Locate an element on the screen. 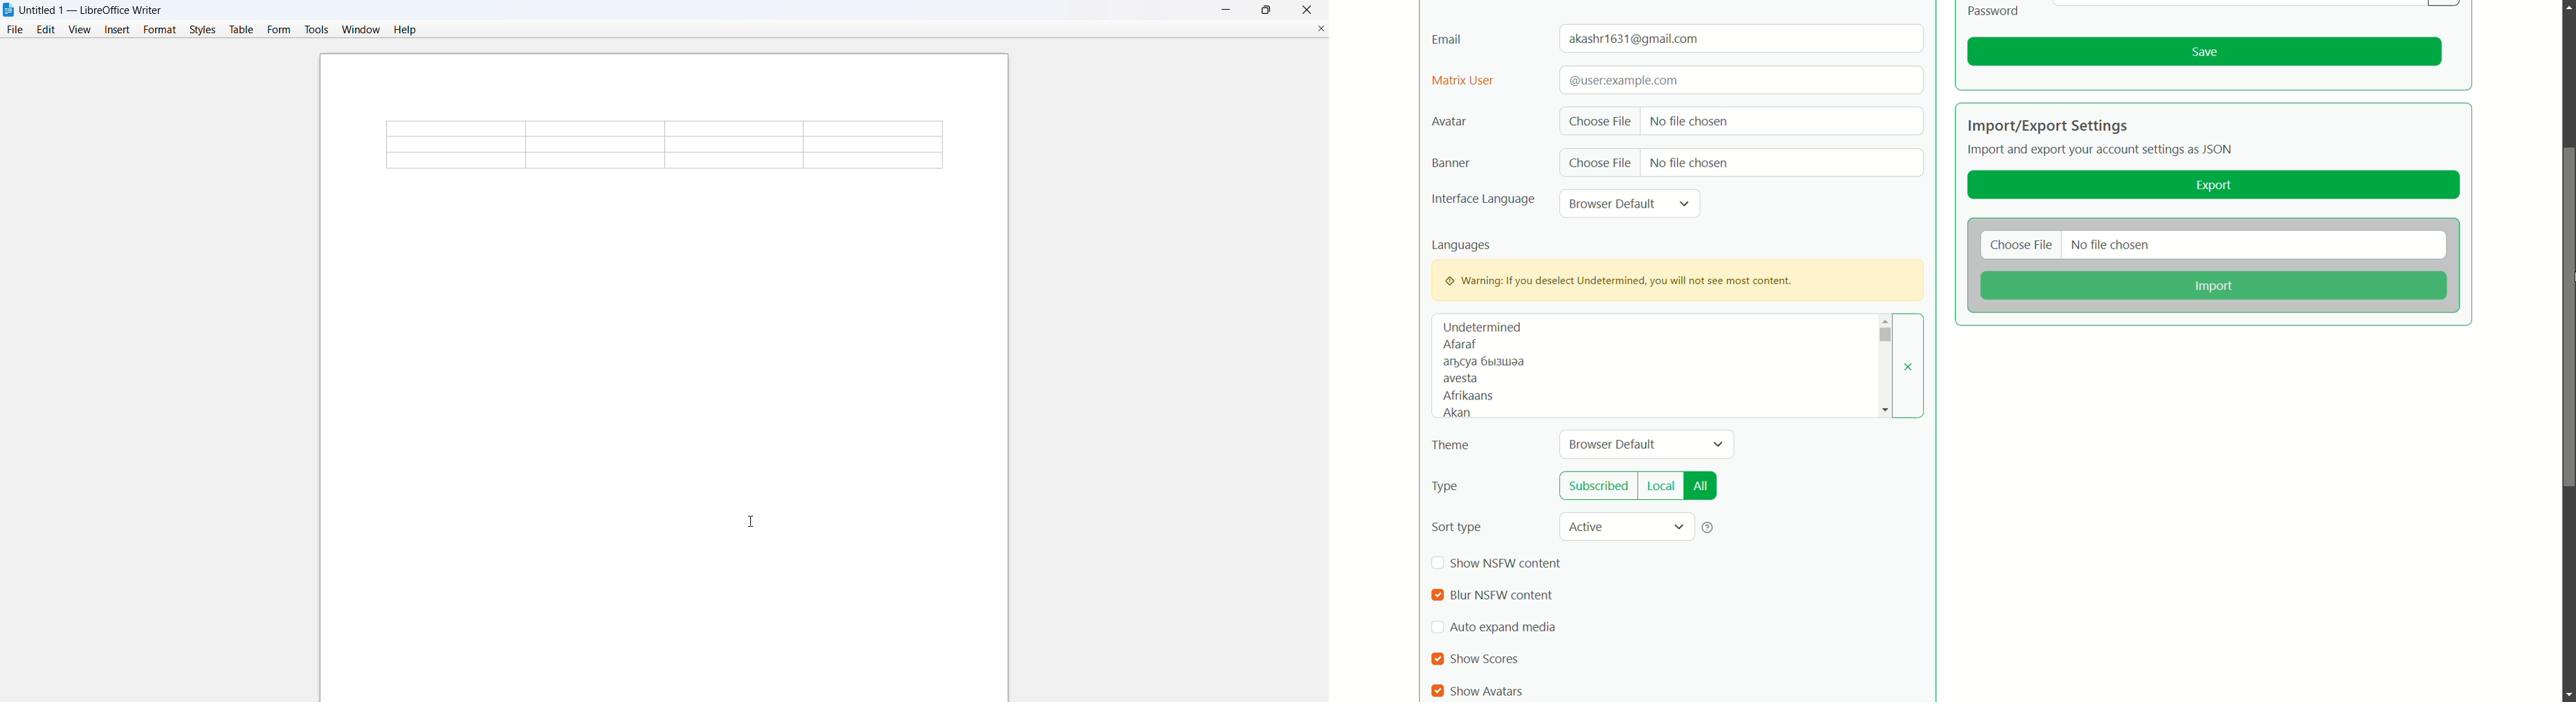 The height and width of the screenshot is (728, 2576). afaraf is located at coordinates (1459, 344).